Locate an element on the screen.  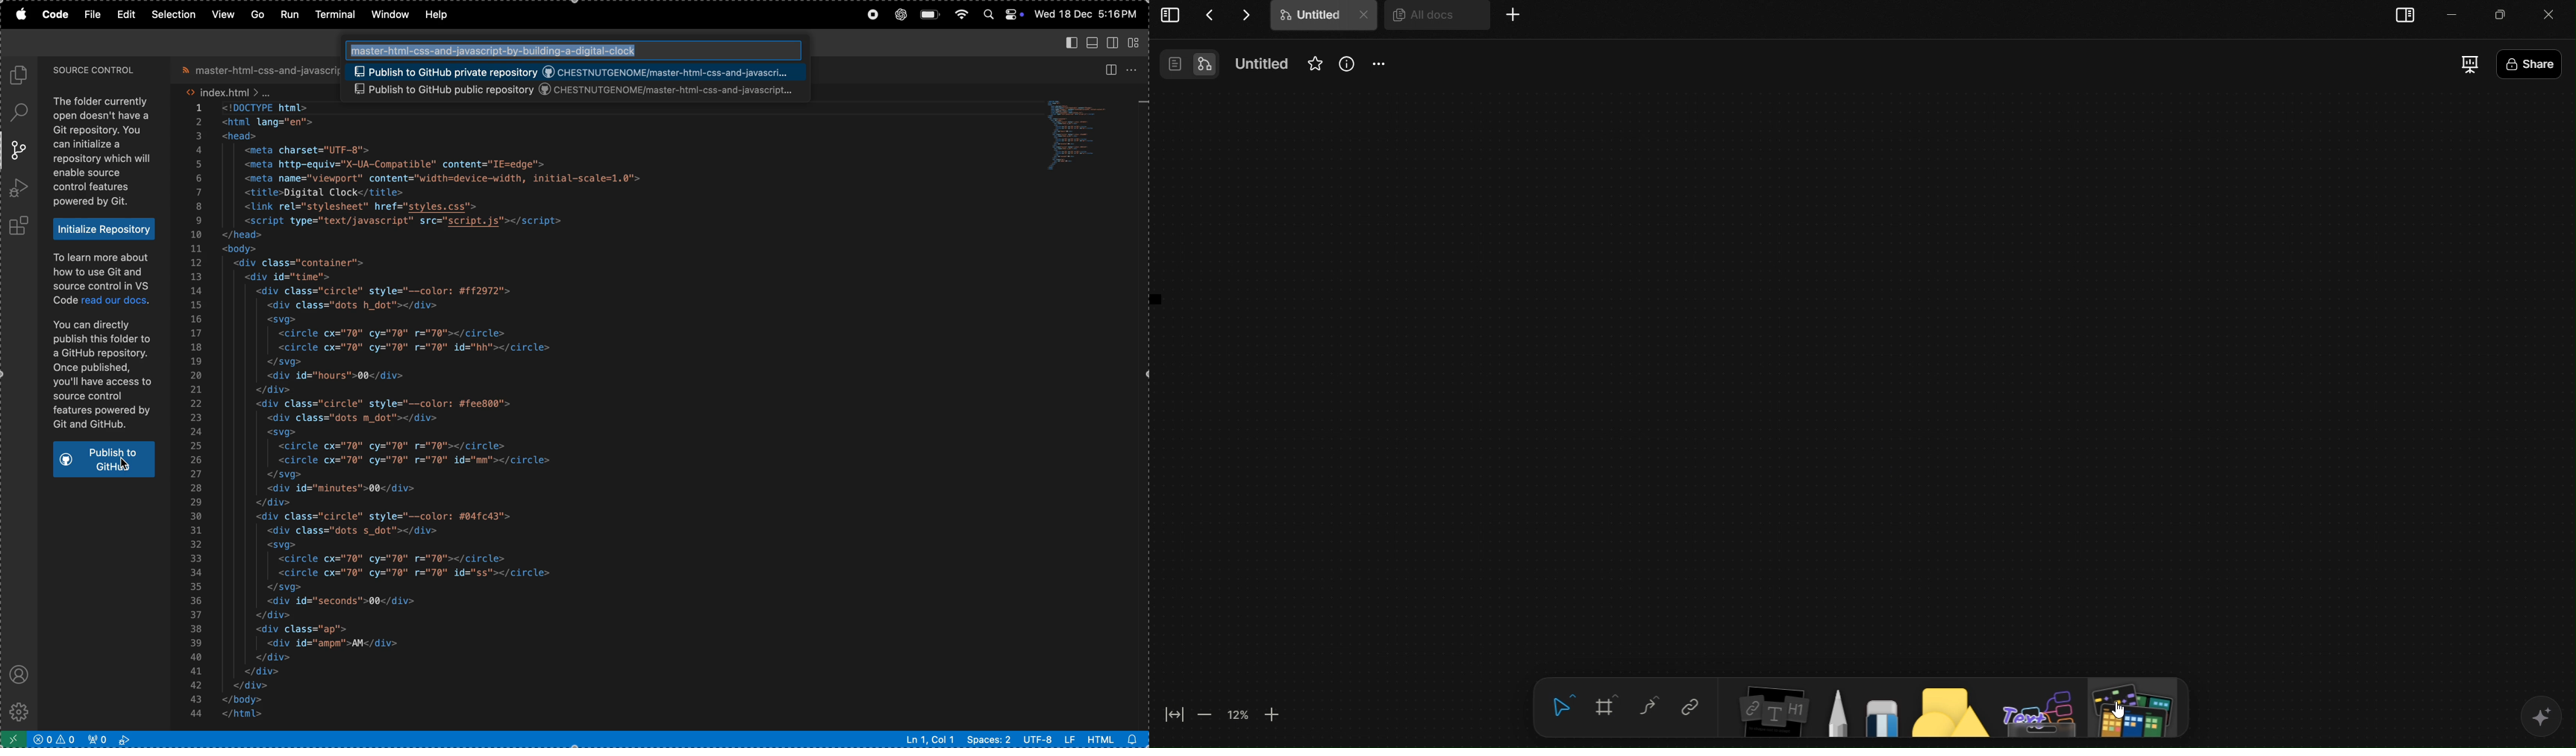
<head> is located at coordinates (242, 137).